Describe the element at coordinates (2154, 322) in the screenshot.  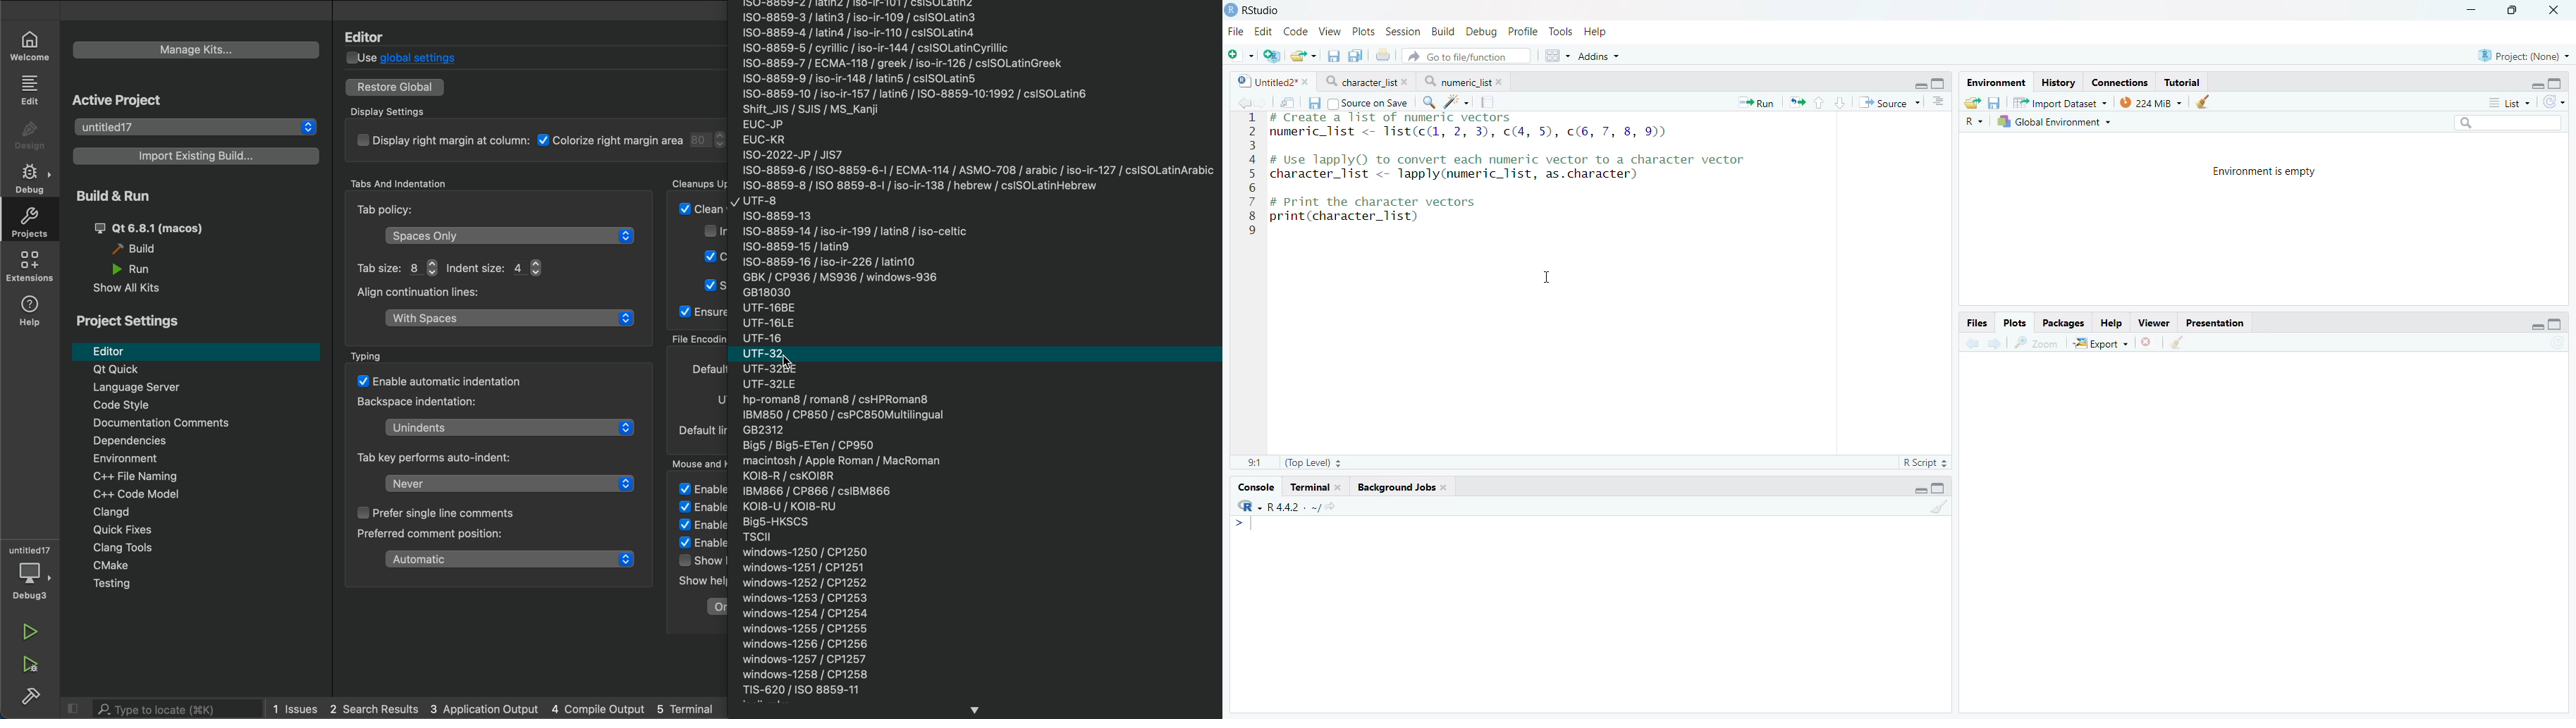
I see `Viewer` at that location.